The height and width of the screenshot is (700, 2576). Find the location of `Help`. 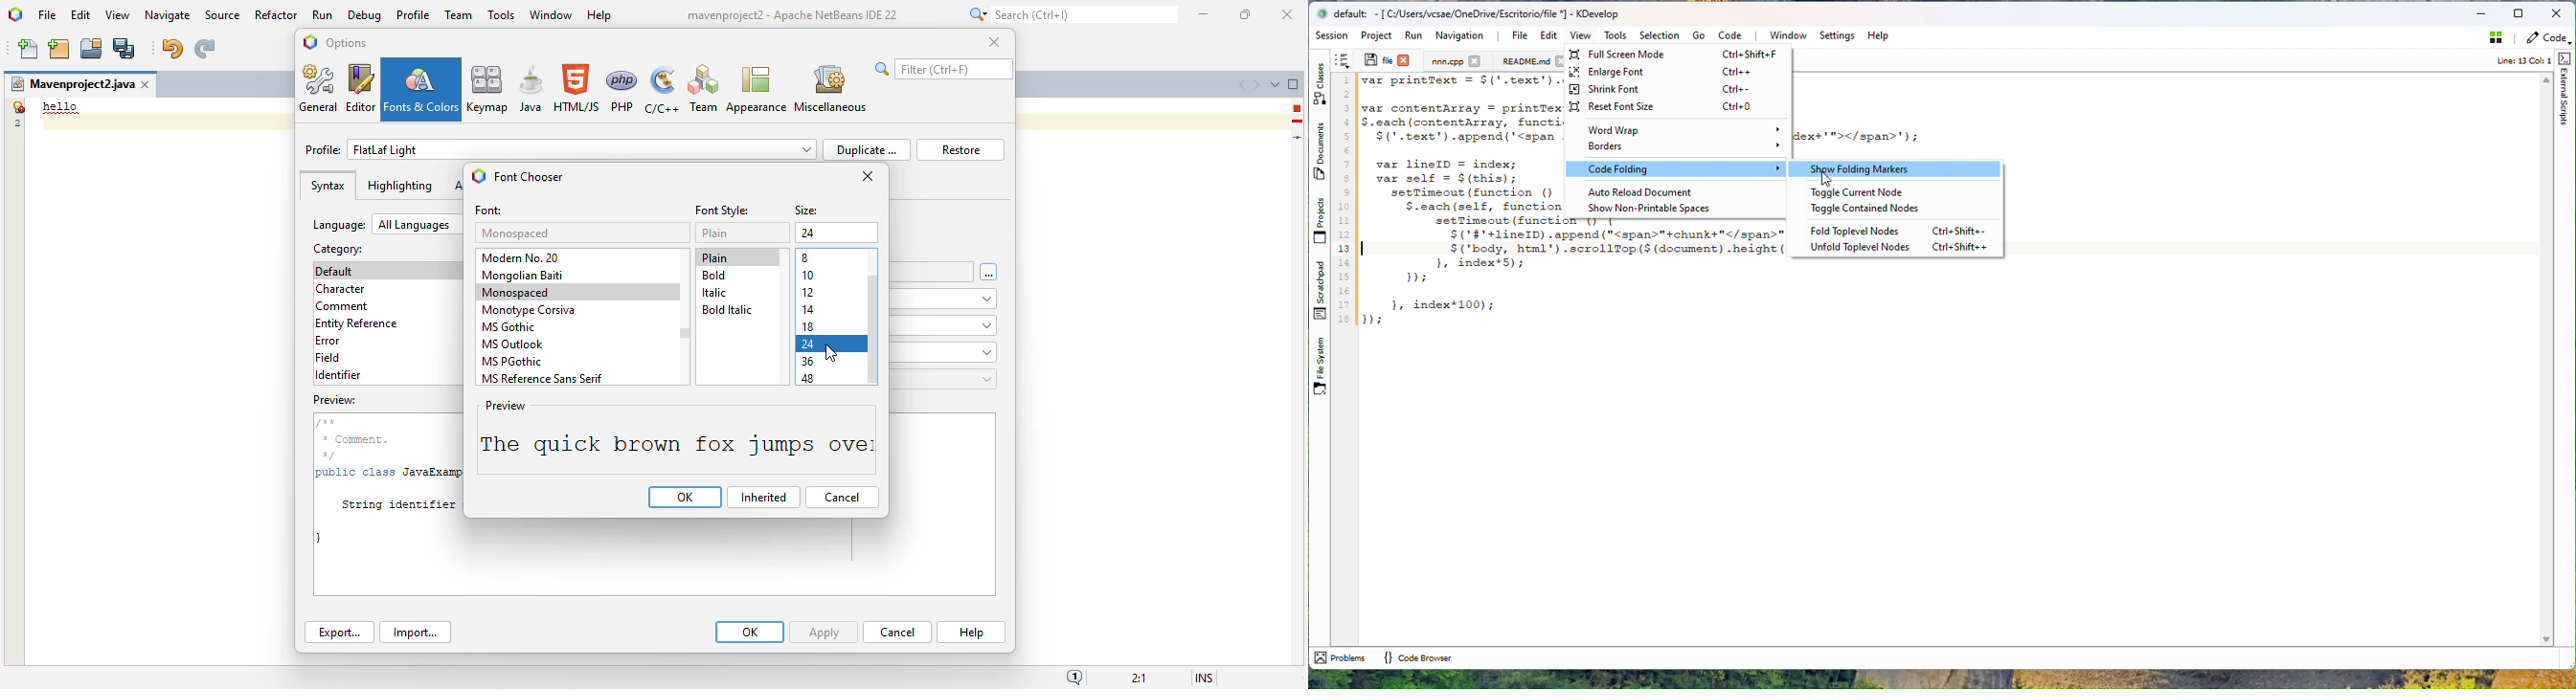

Help is located at coordinates (1878, 36).